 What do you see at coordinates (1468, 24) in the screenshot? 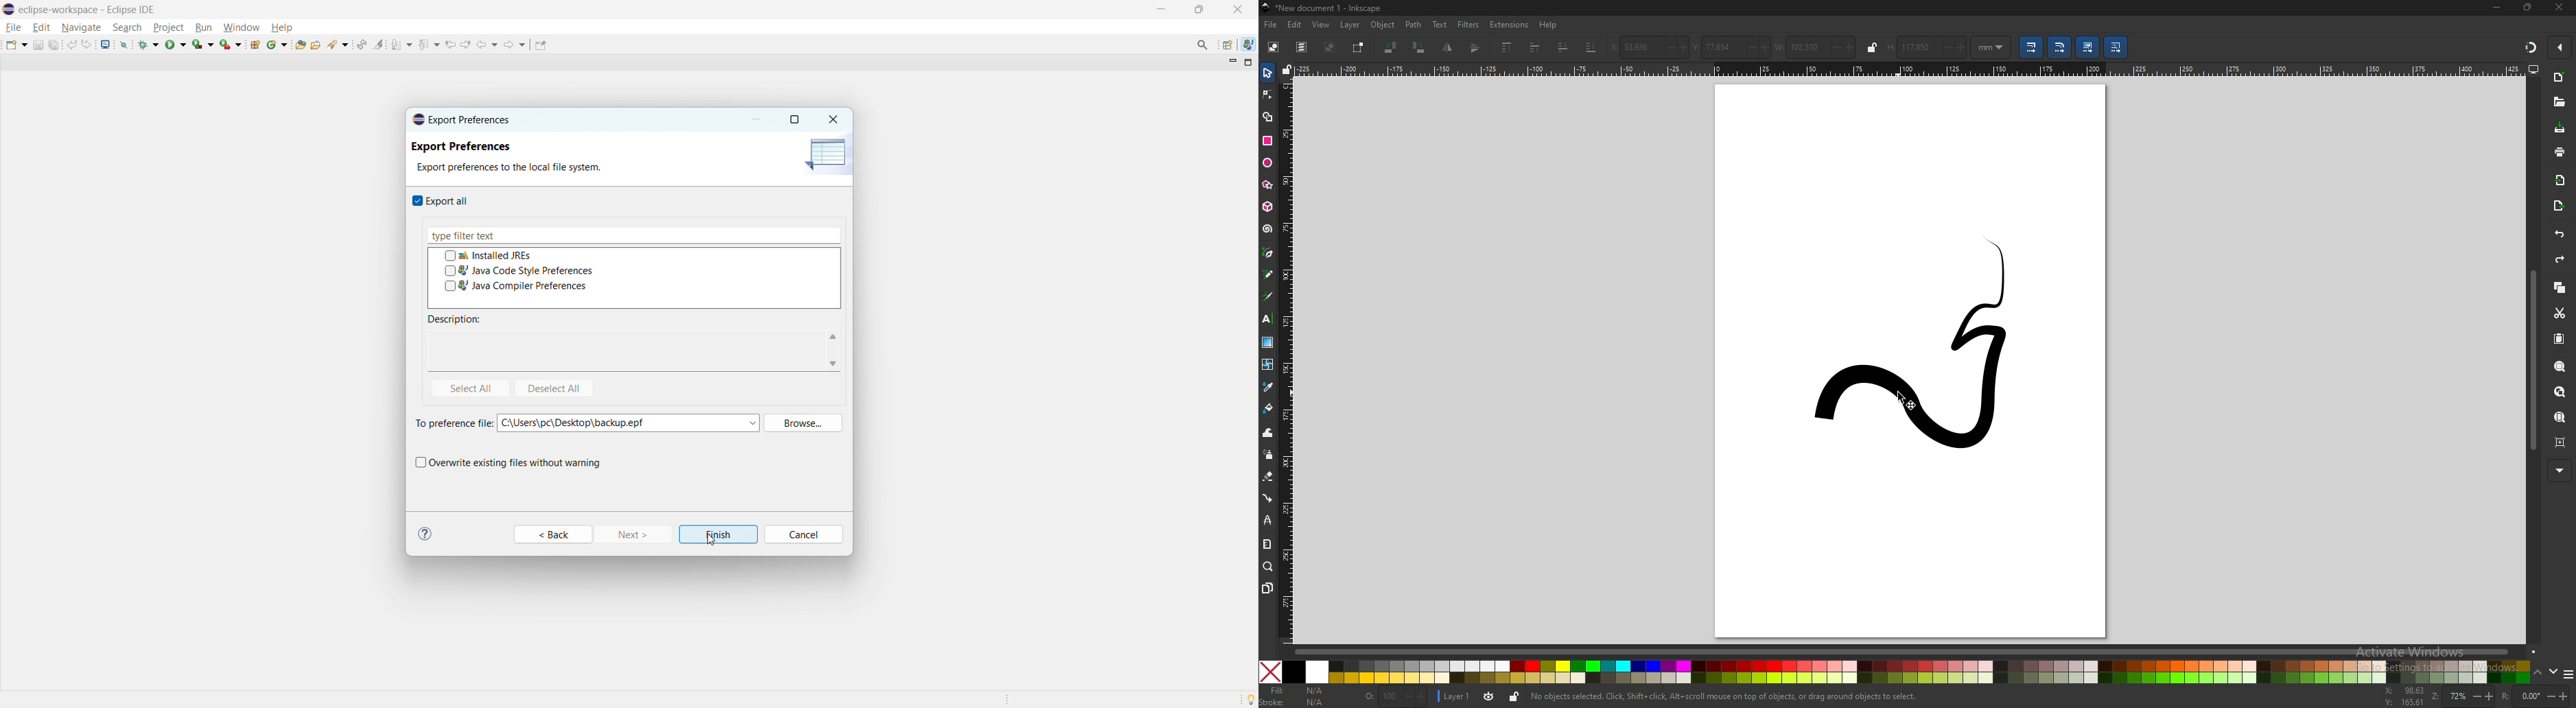
I see `filters` at bounding box center [1468, 24].